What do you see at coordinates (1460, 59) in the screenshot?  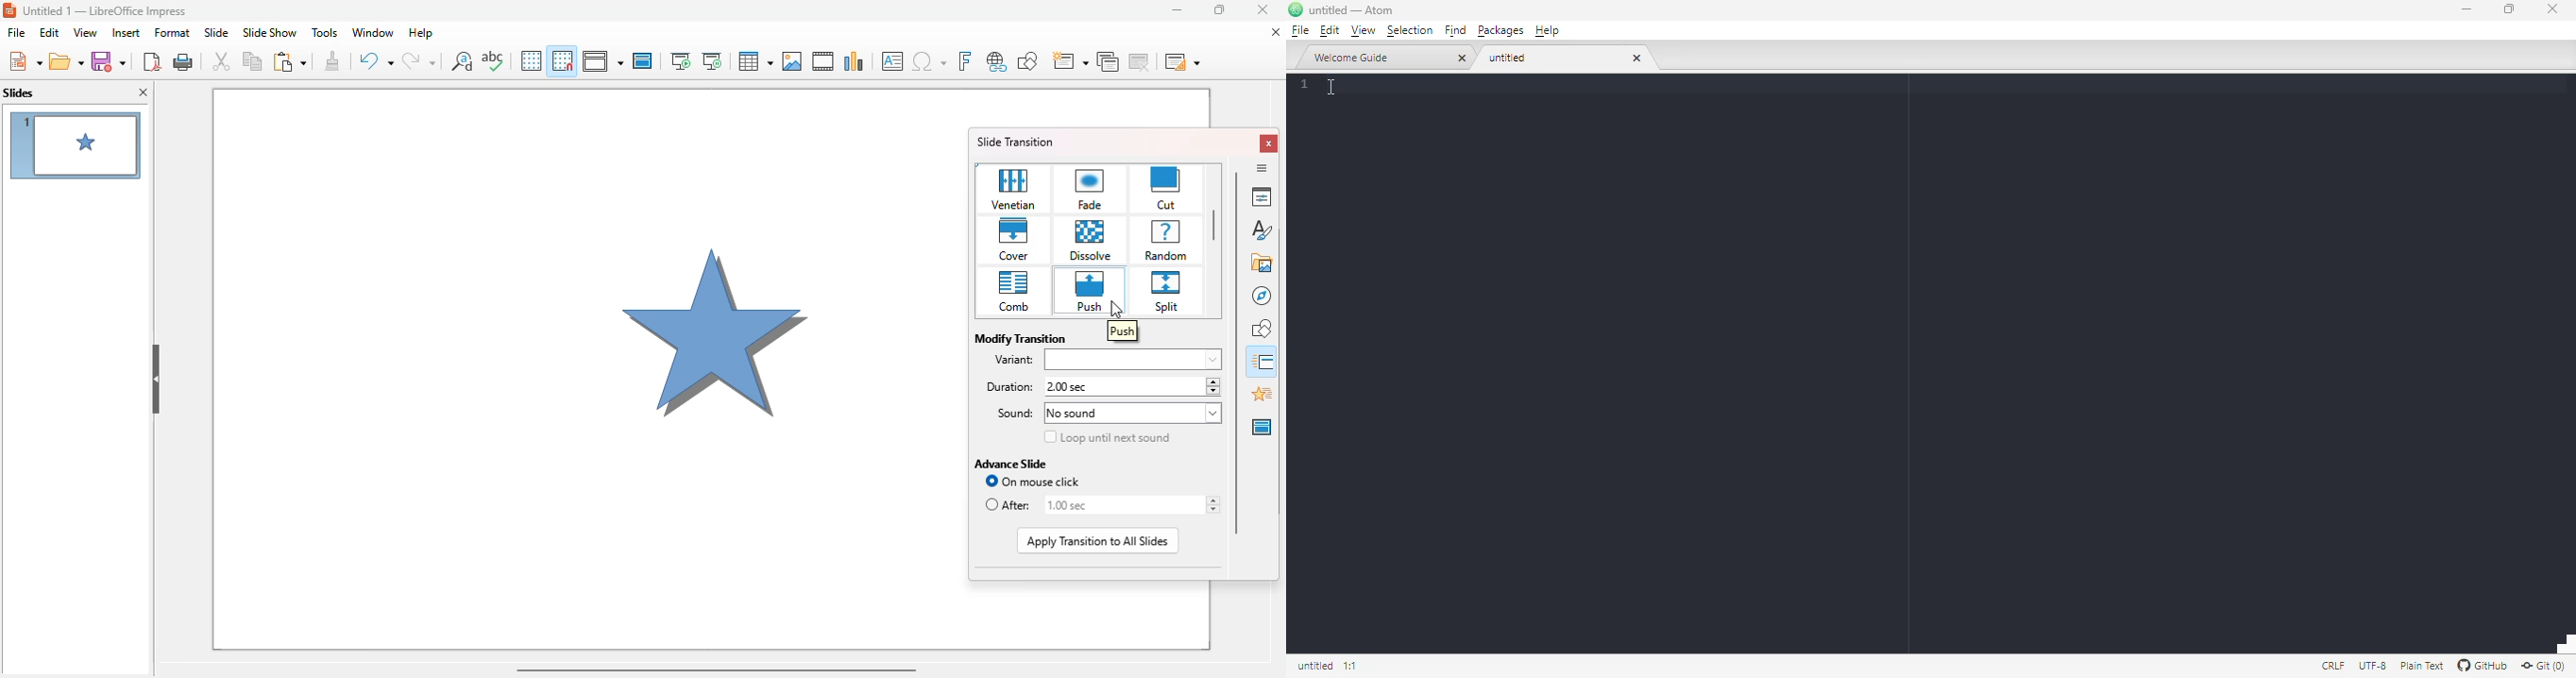 I see `close tab` at bounding box center [1460, 59].